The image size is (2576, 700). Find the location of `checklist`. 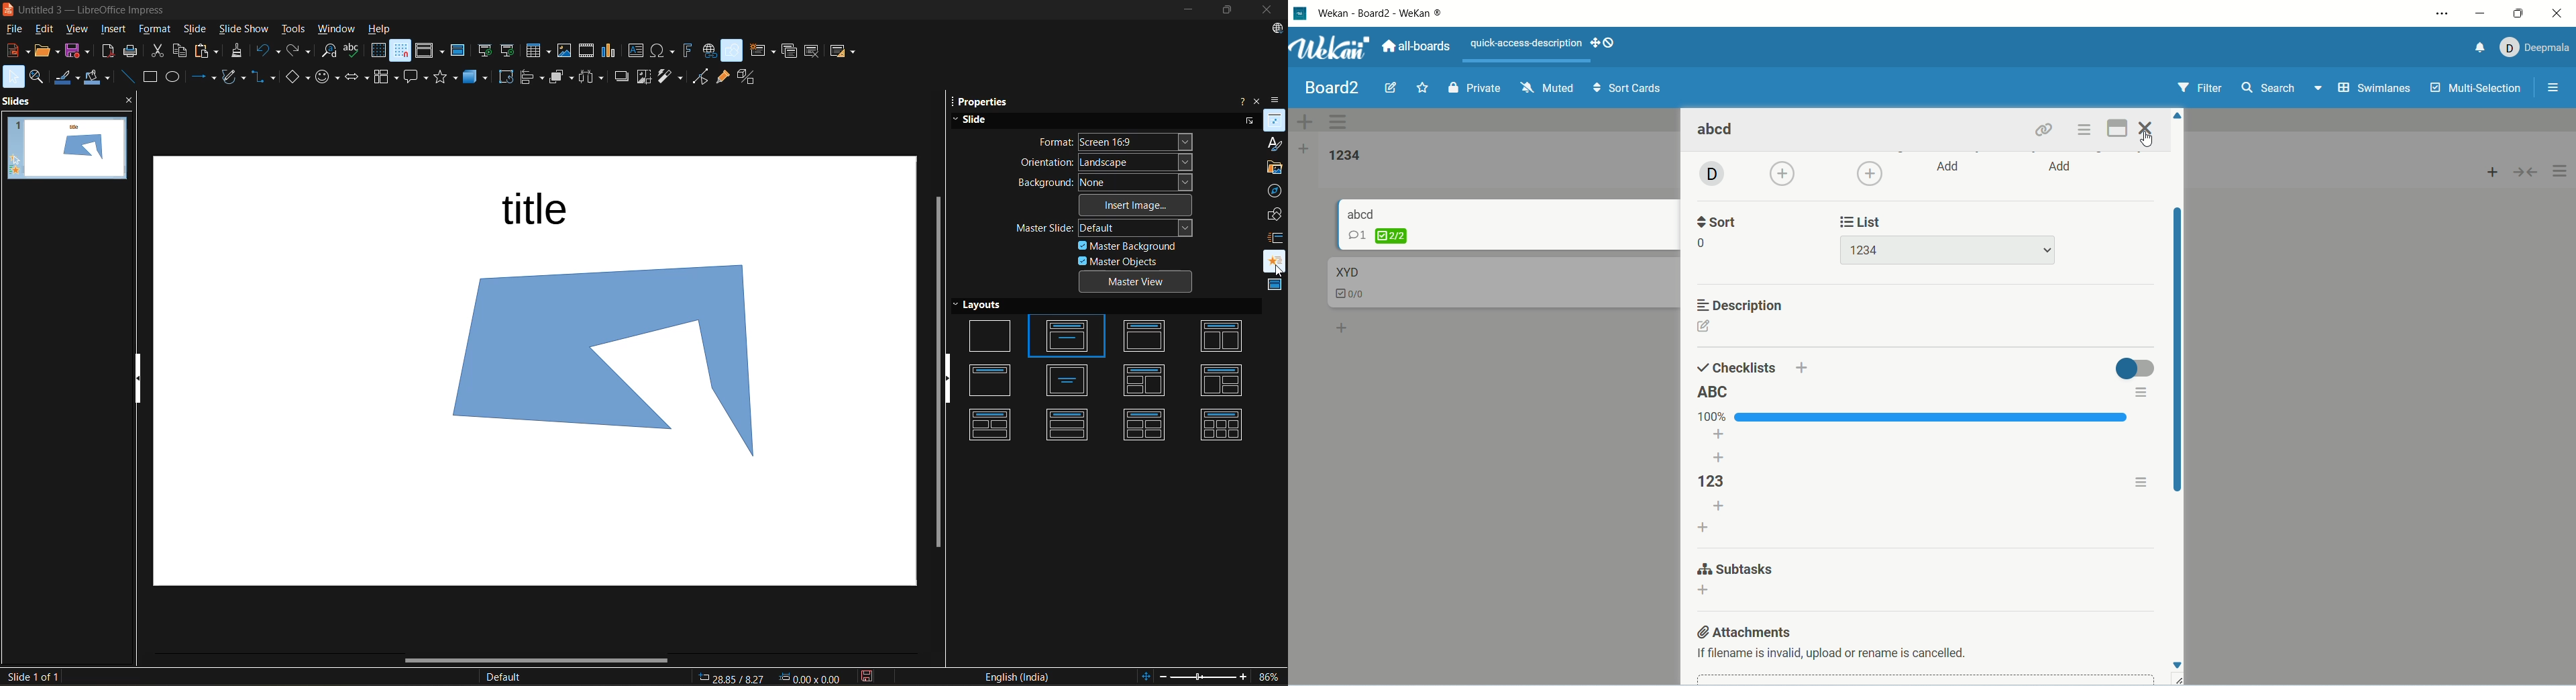

checklist is located at coordinates (1377, 236).